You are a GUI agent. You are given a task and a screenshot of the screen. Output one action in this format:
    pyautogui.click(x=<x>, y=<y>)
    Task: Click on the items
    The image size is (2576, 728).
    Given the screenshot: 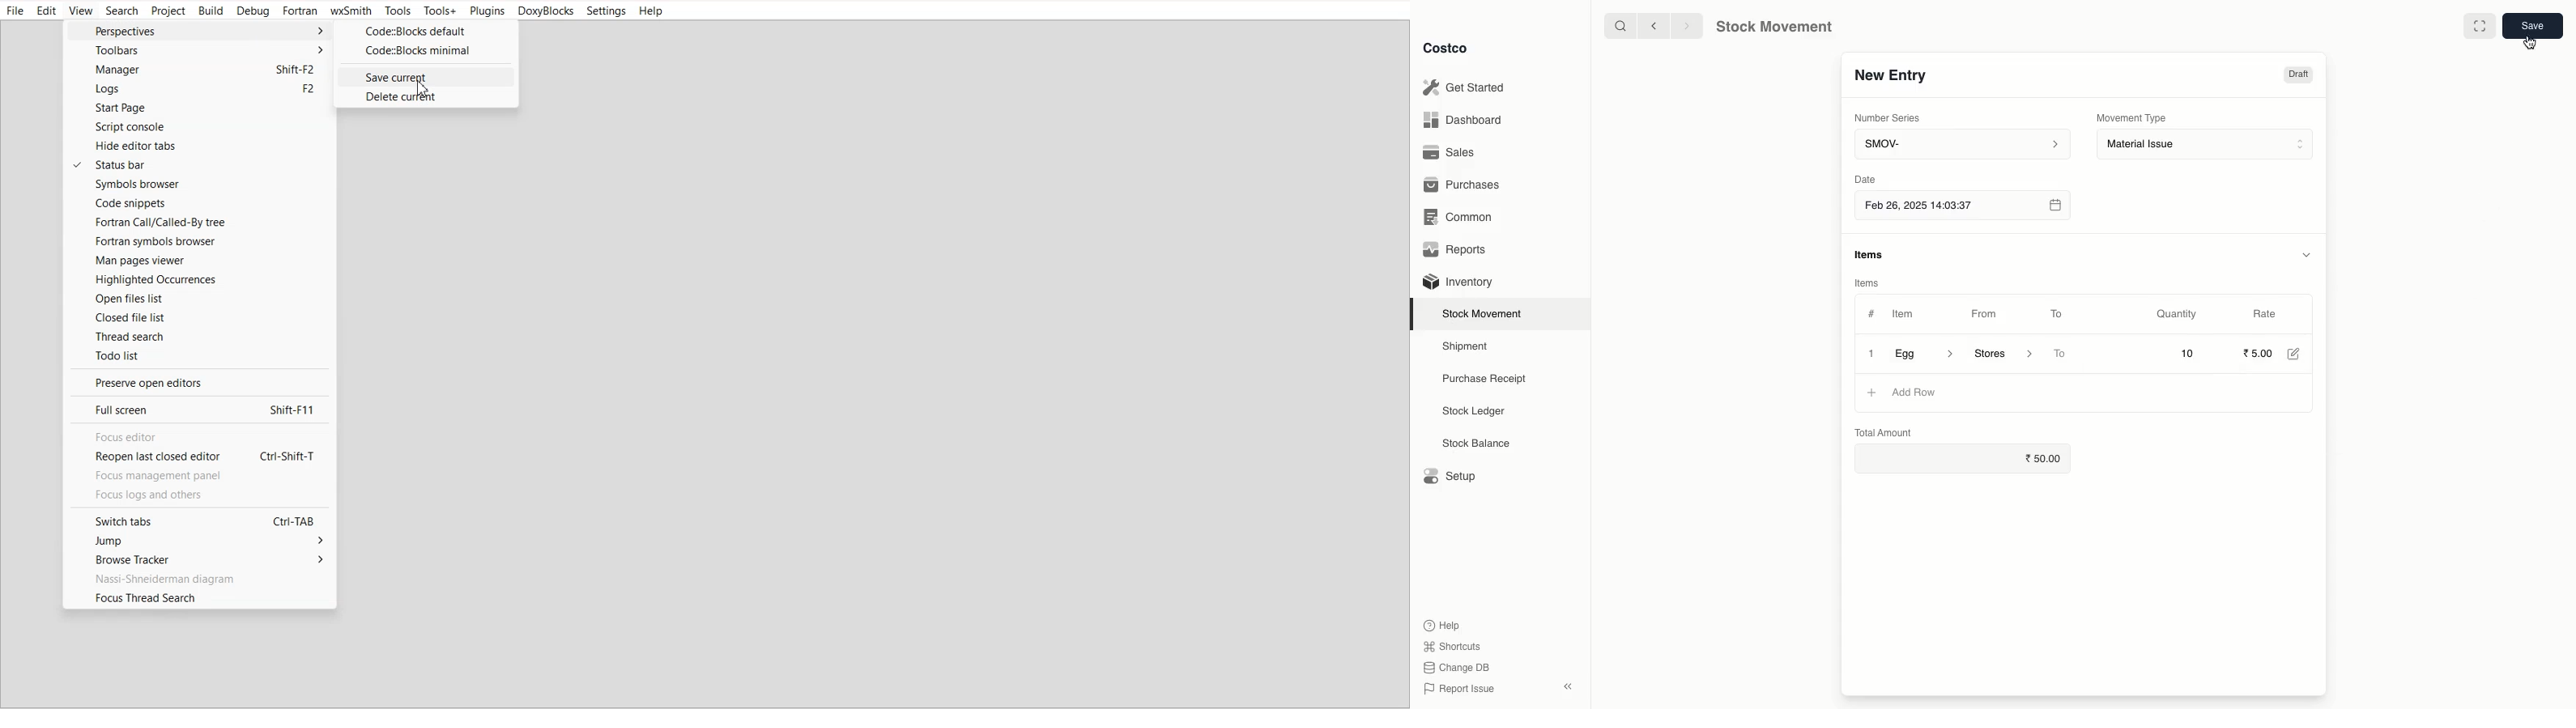 What is the action you would take?
    pyautogui.click(x=1871, y=255)
    